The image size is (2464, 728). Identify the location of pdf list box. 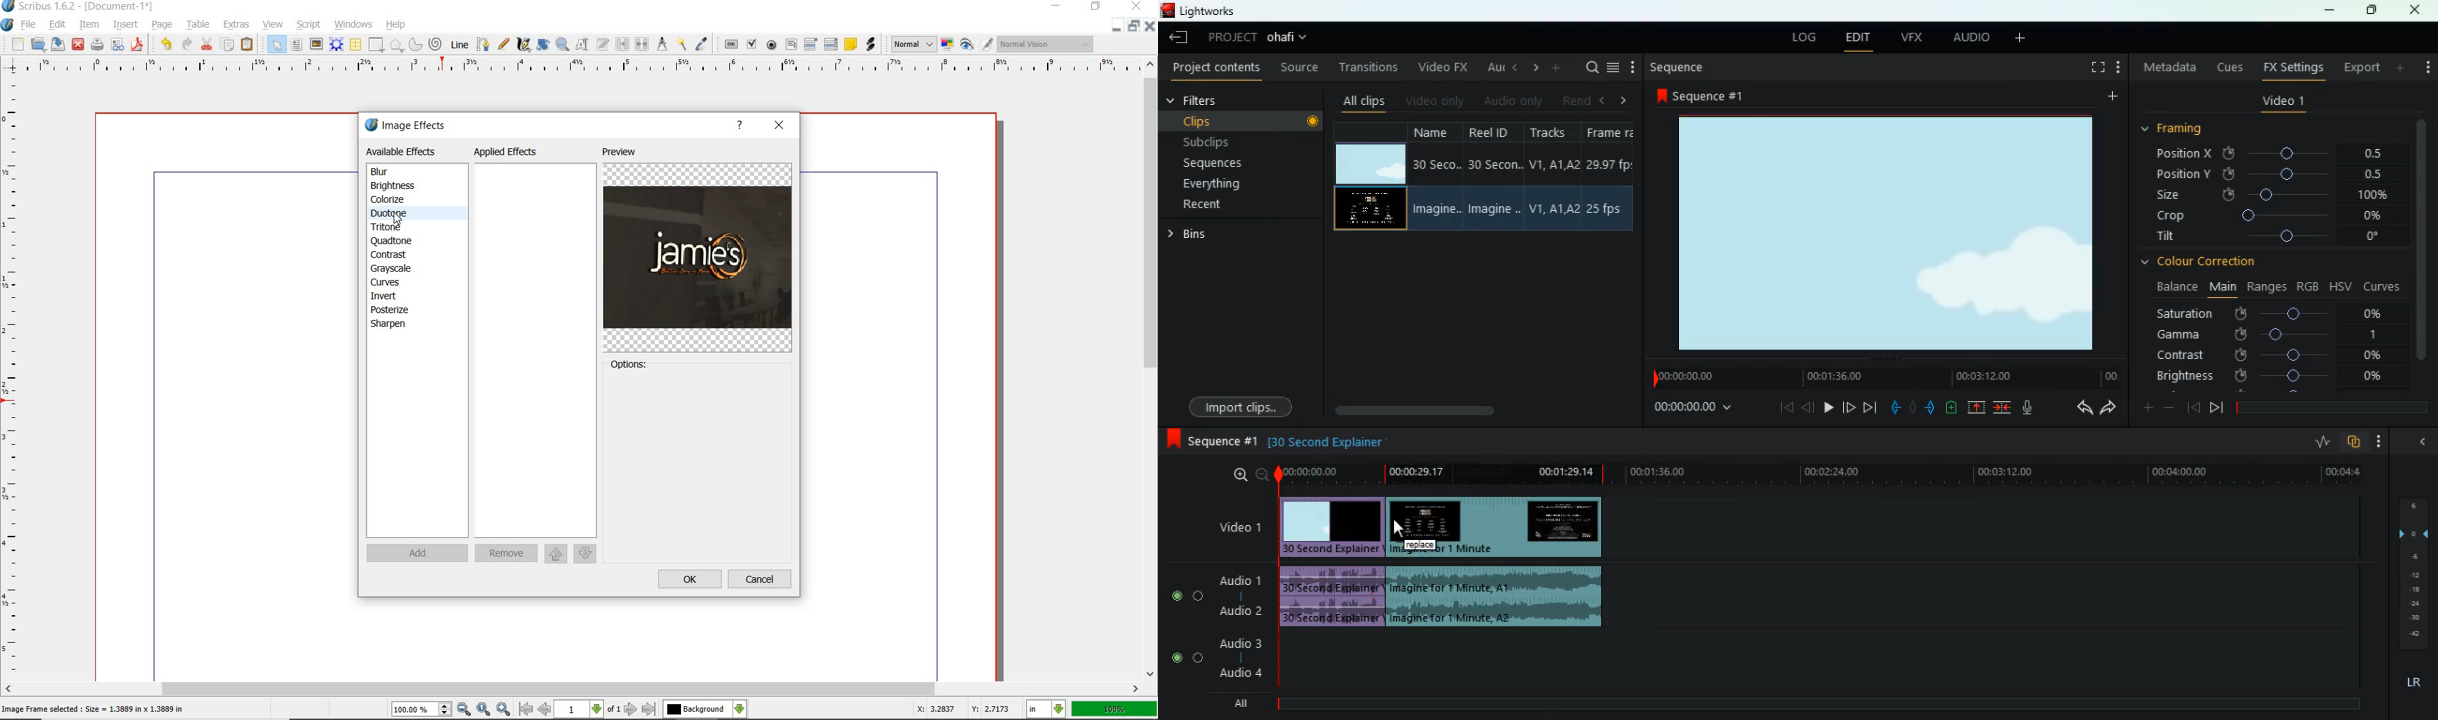
(832, 45).